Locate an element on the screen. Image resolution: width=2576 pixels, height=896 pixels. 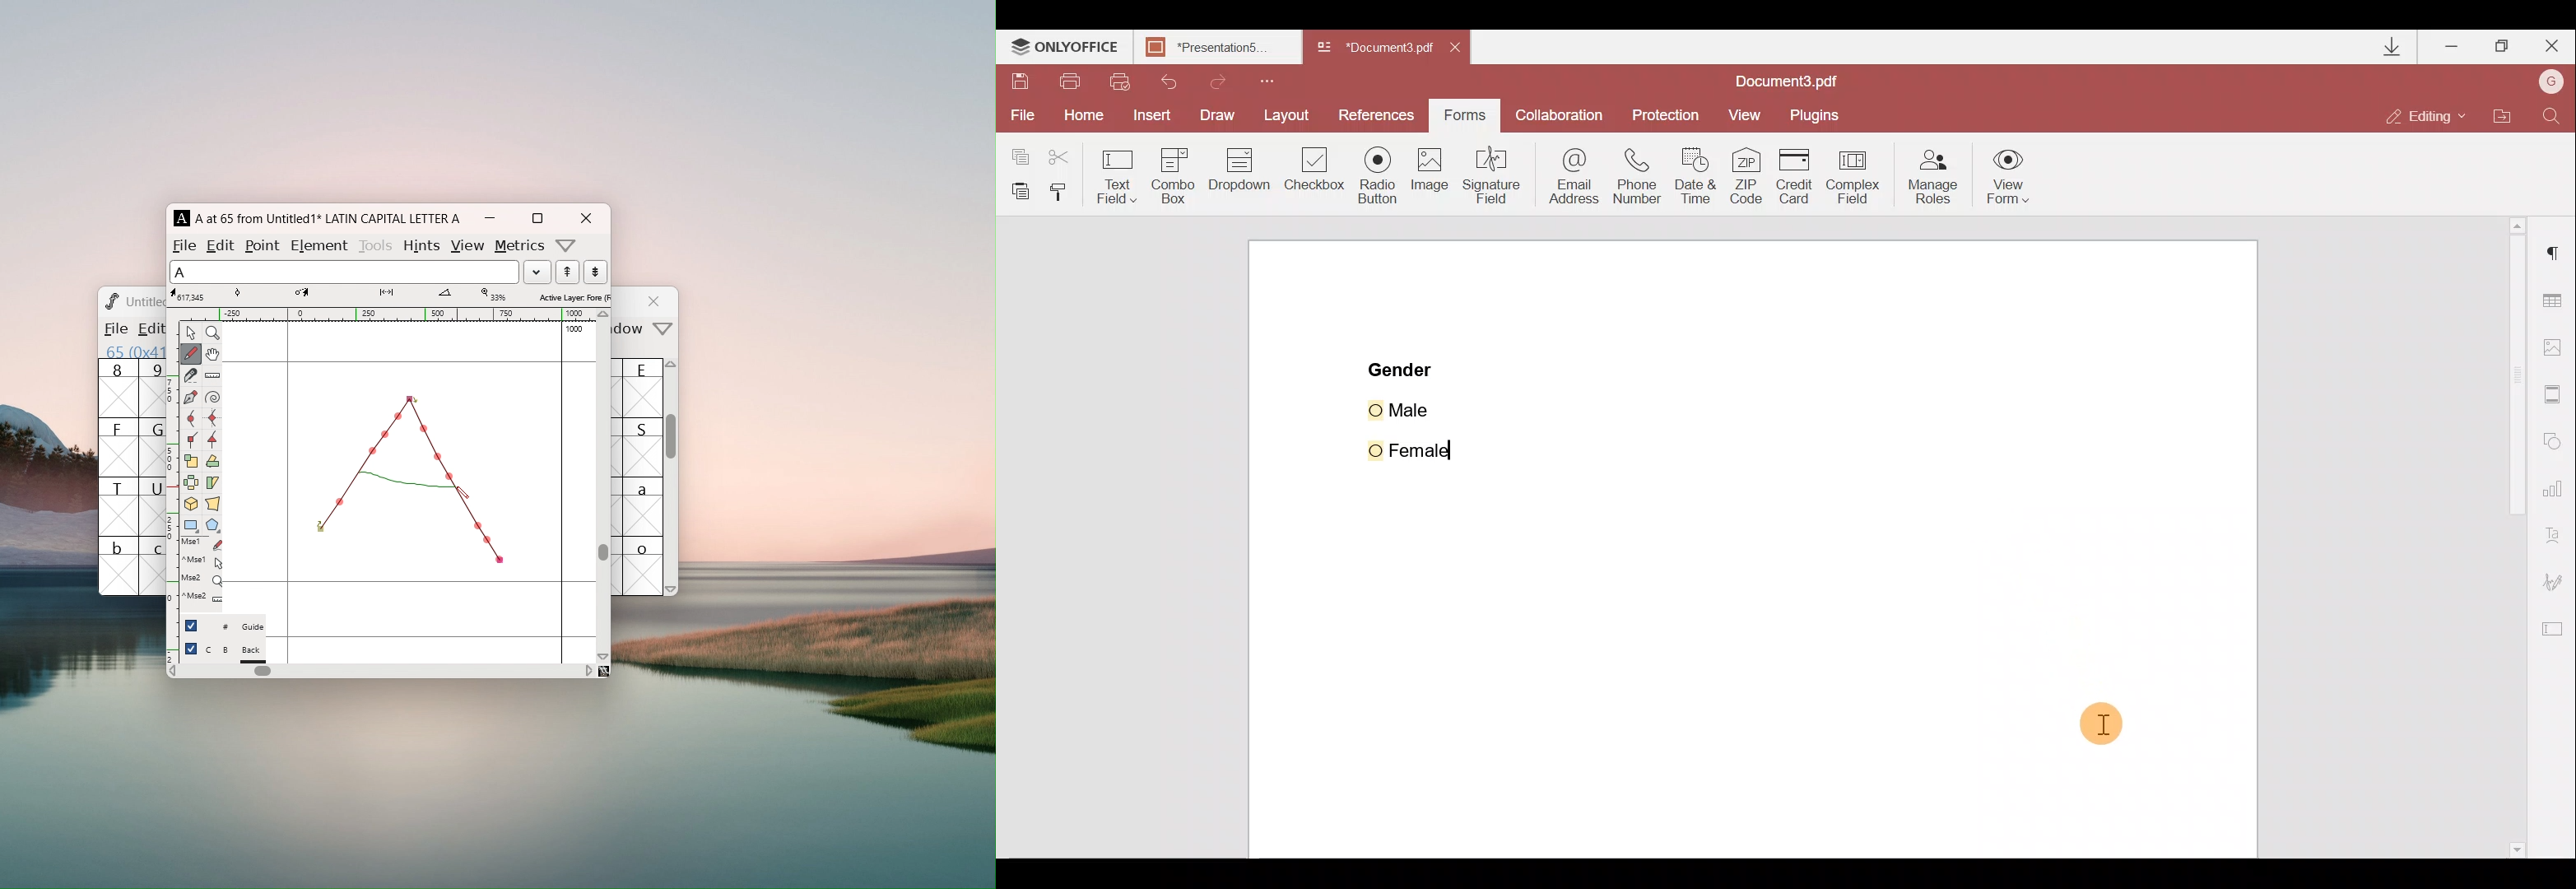
F is located at coordinates (119, 447).